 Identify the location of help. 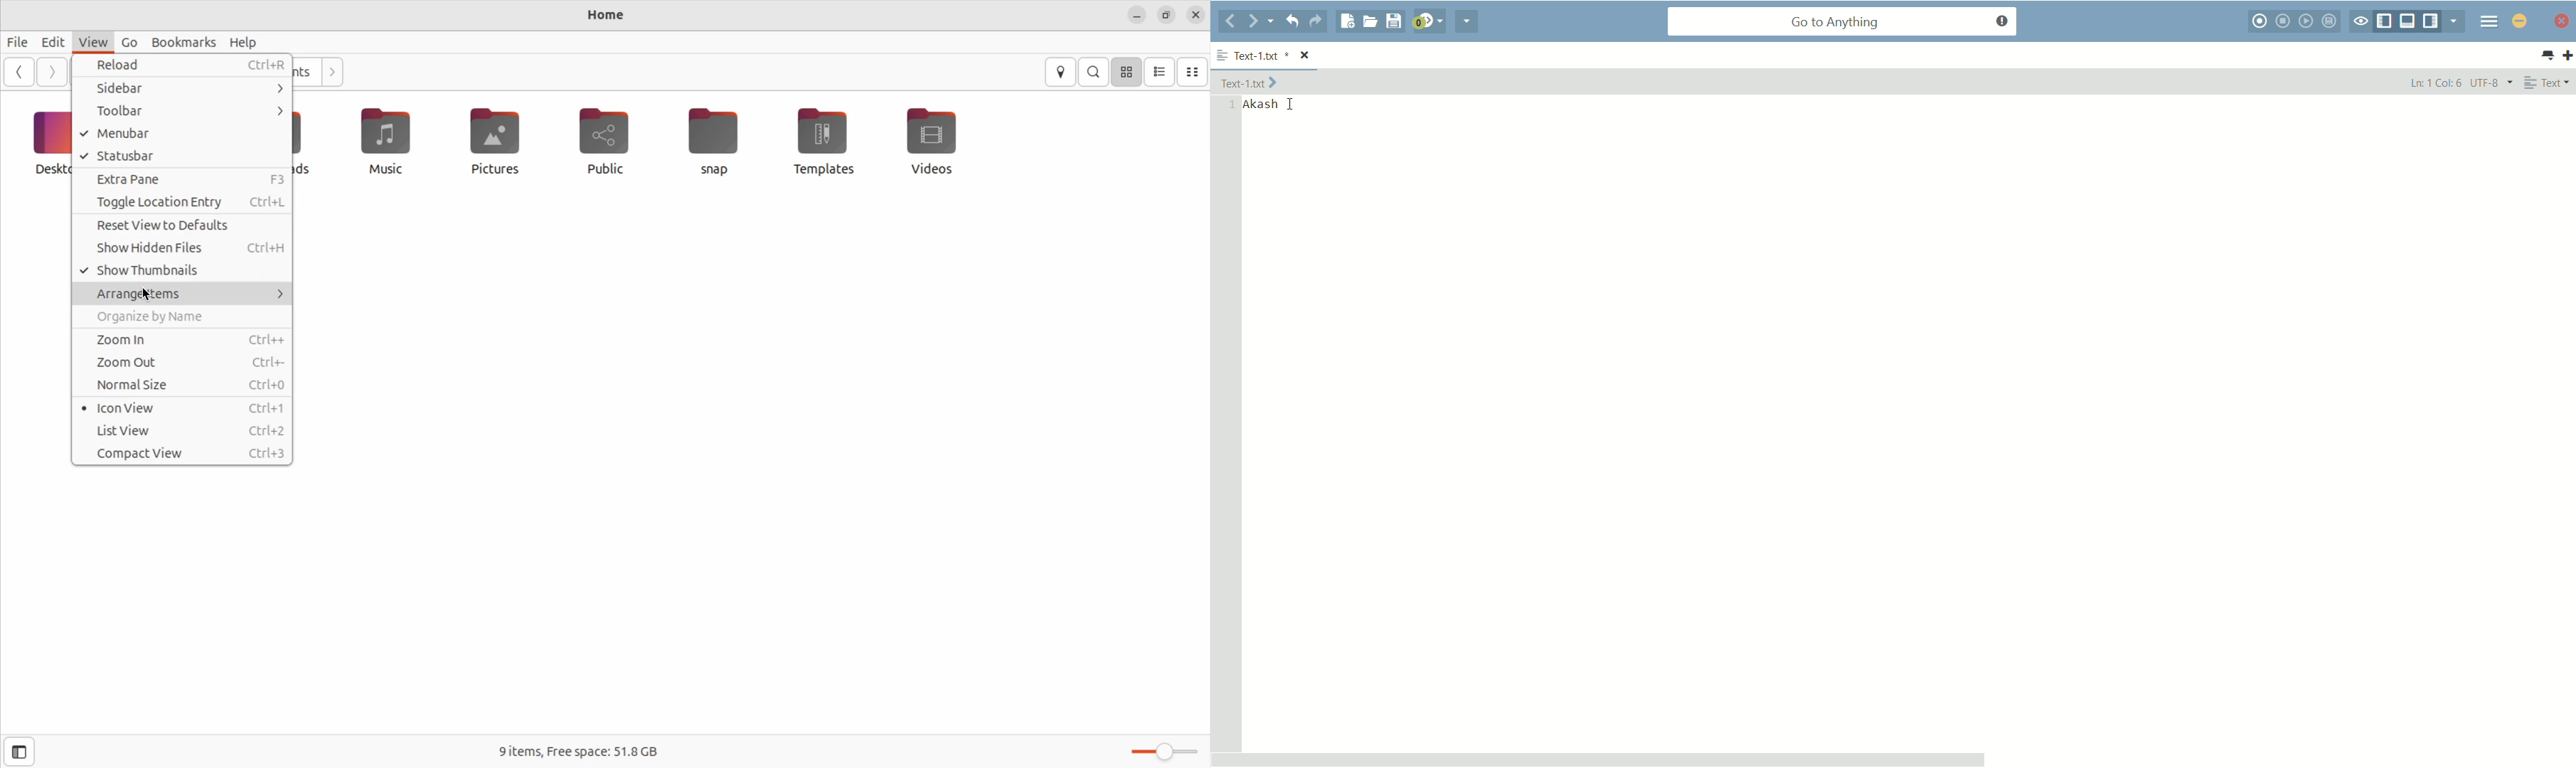
(245, 42).